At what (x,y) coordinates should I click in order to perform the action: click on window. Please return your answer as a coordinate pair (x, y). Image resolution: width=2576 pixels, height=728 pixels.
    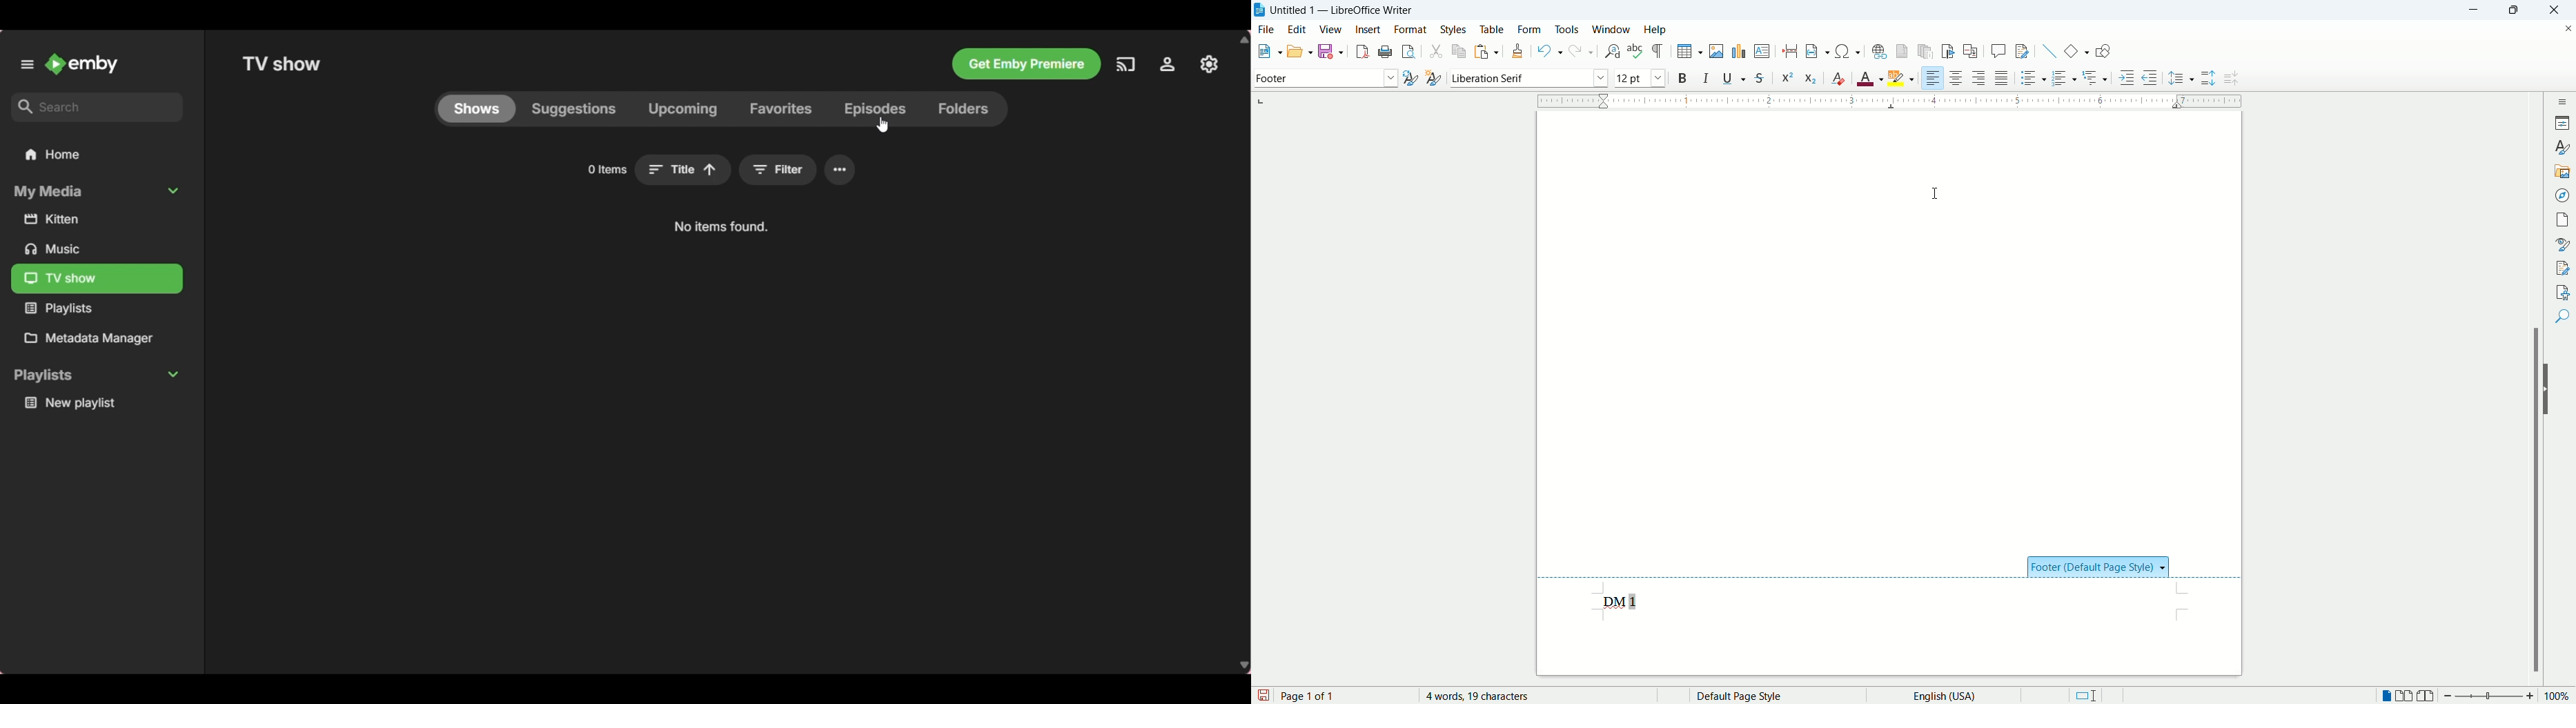
    Looking at the image, I should click on (1612, 30).